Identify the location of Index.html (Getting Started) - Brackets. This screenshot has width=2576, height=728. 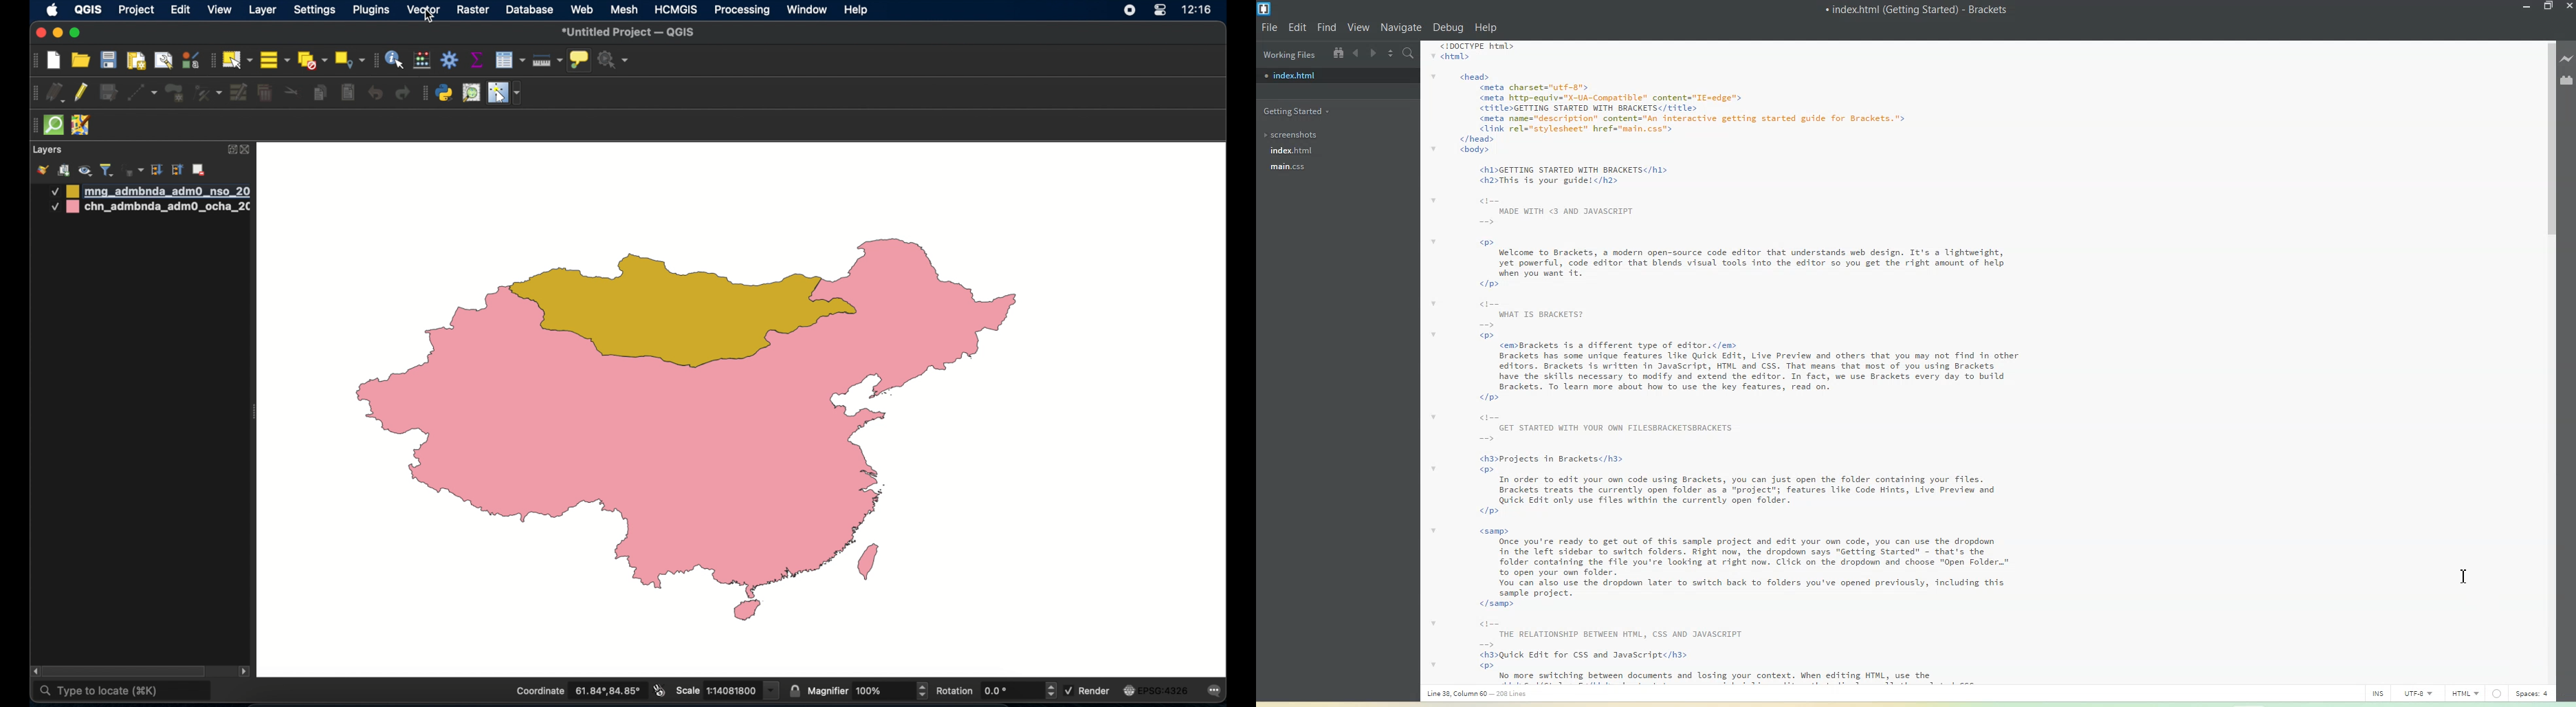
(1918, 9).